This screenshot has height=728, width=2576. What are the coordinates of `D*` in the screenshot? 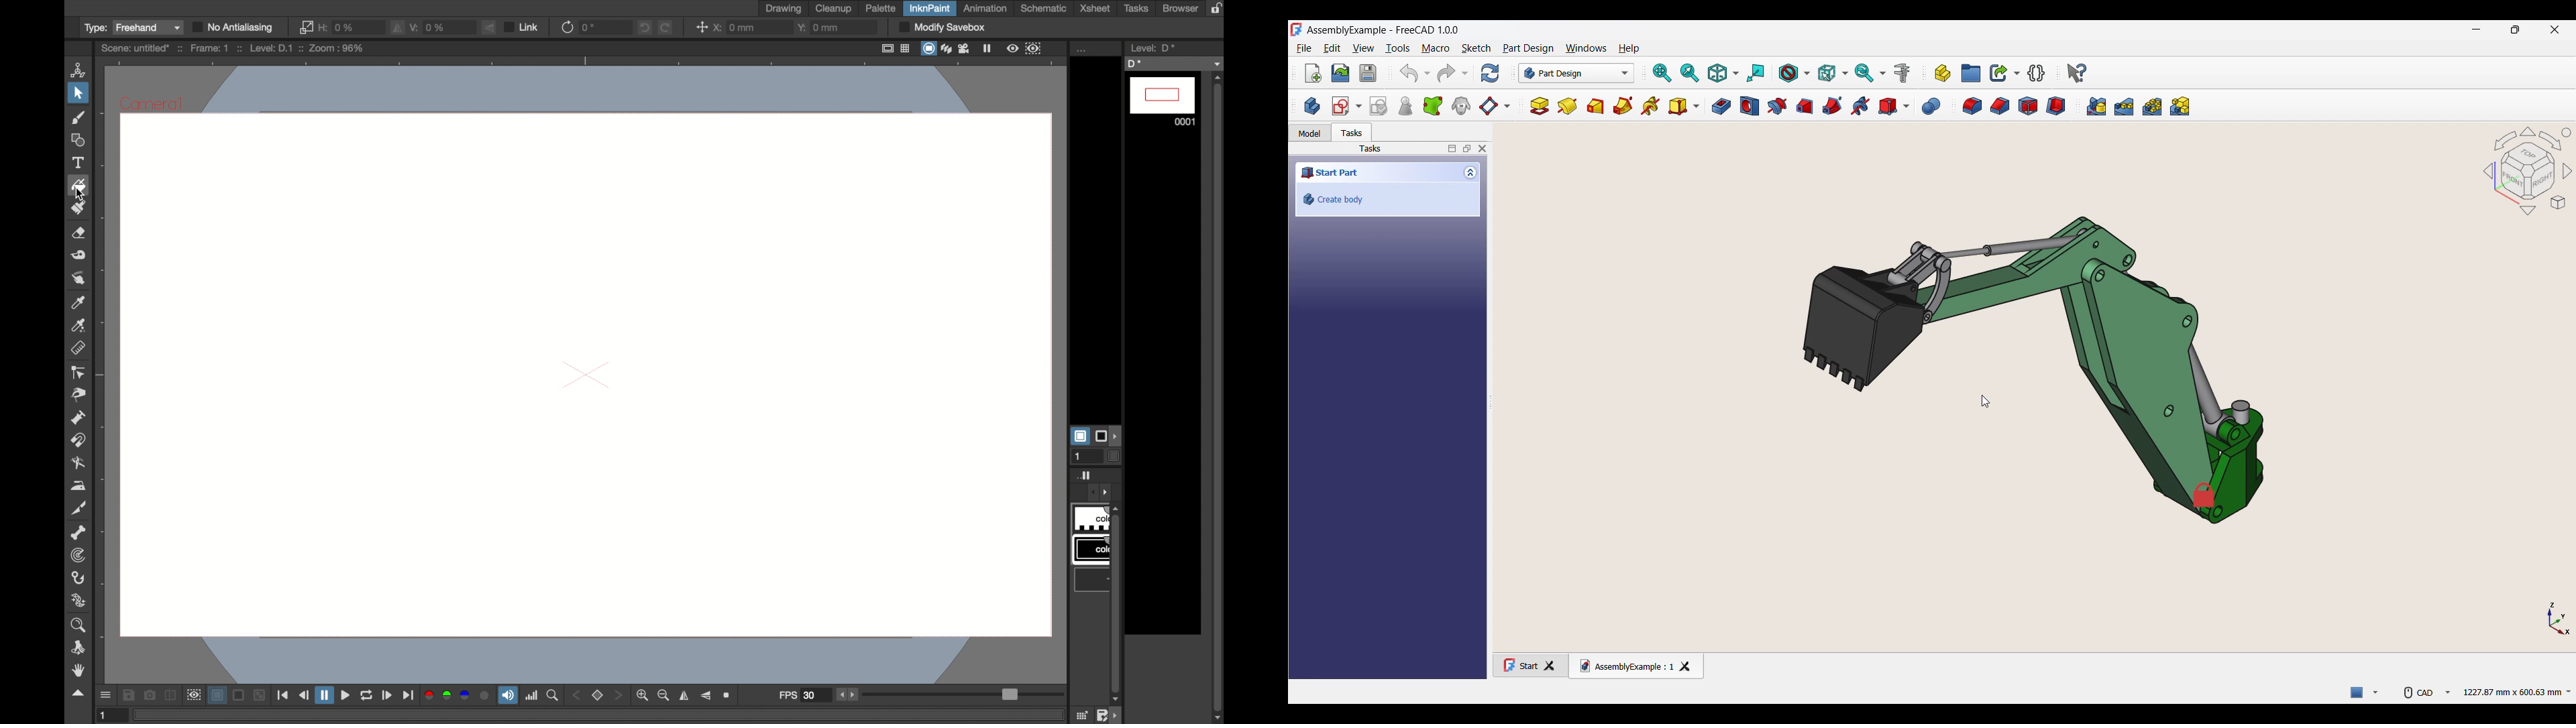 It's located at (1175, 64).